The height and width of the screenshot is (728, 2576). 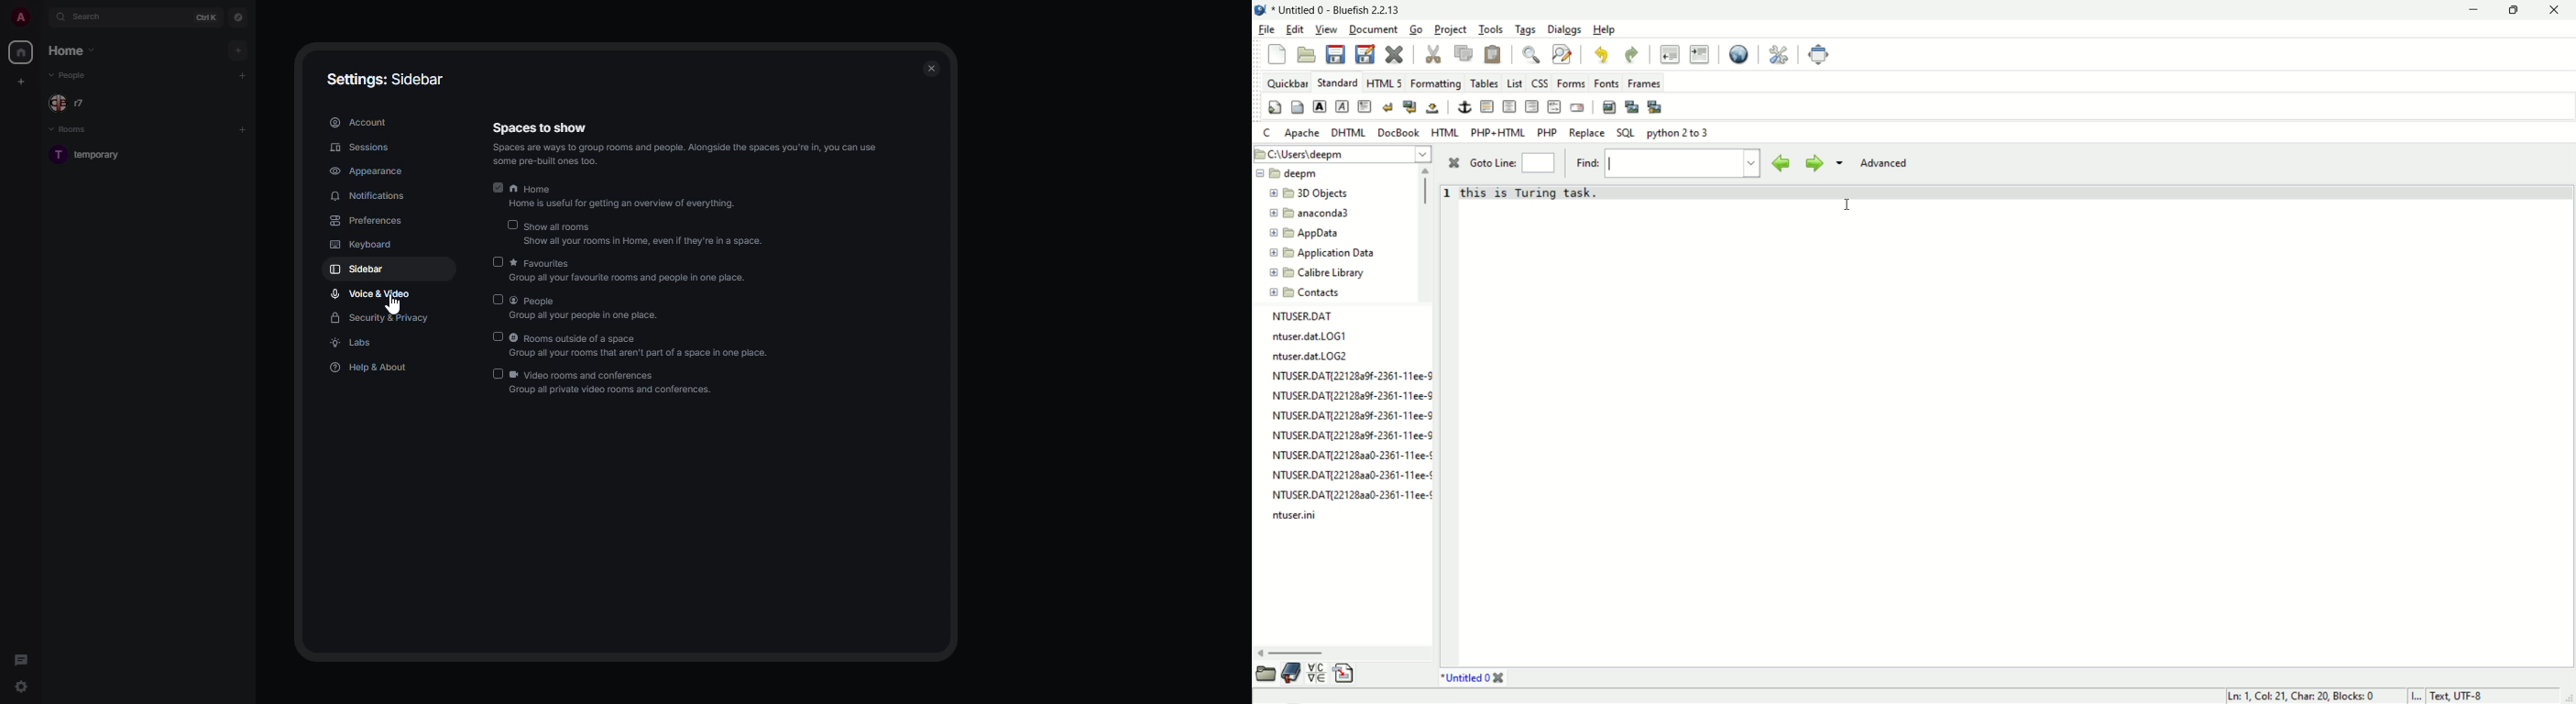 What do you see at coordinates (360, 148) in the screenshot?
I see `sessions` at bounding box center [360, 148].